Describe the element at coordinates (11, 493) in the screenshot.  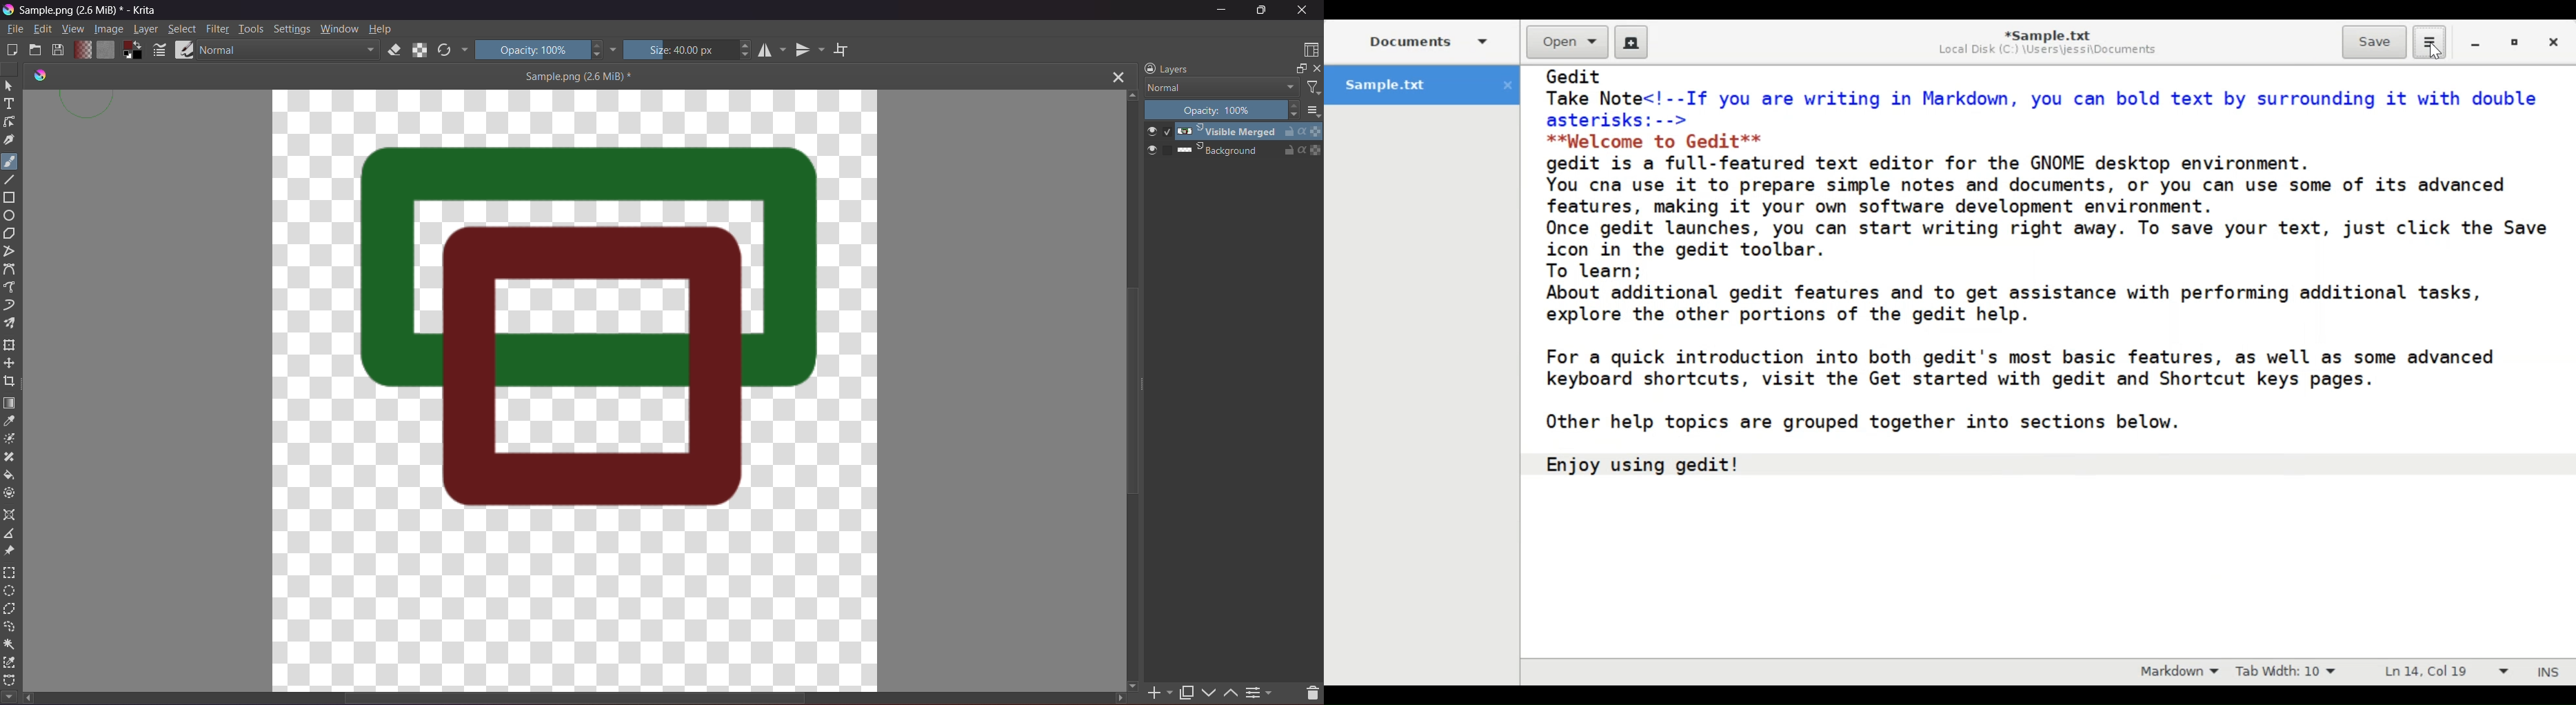
I see `Enclose and fill` at that location.